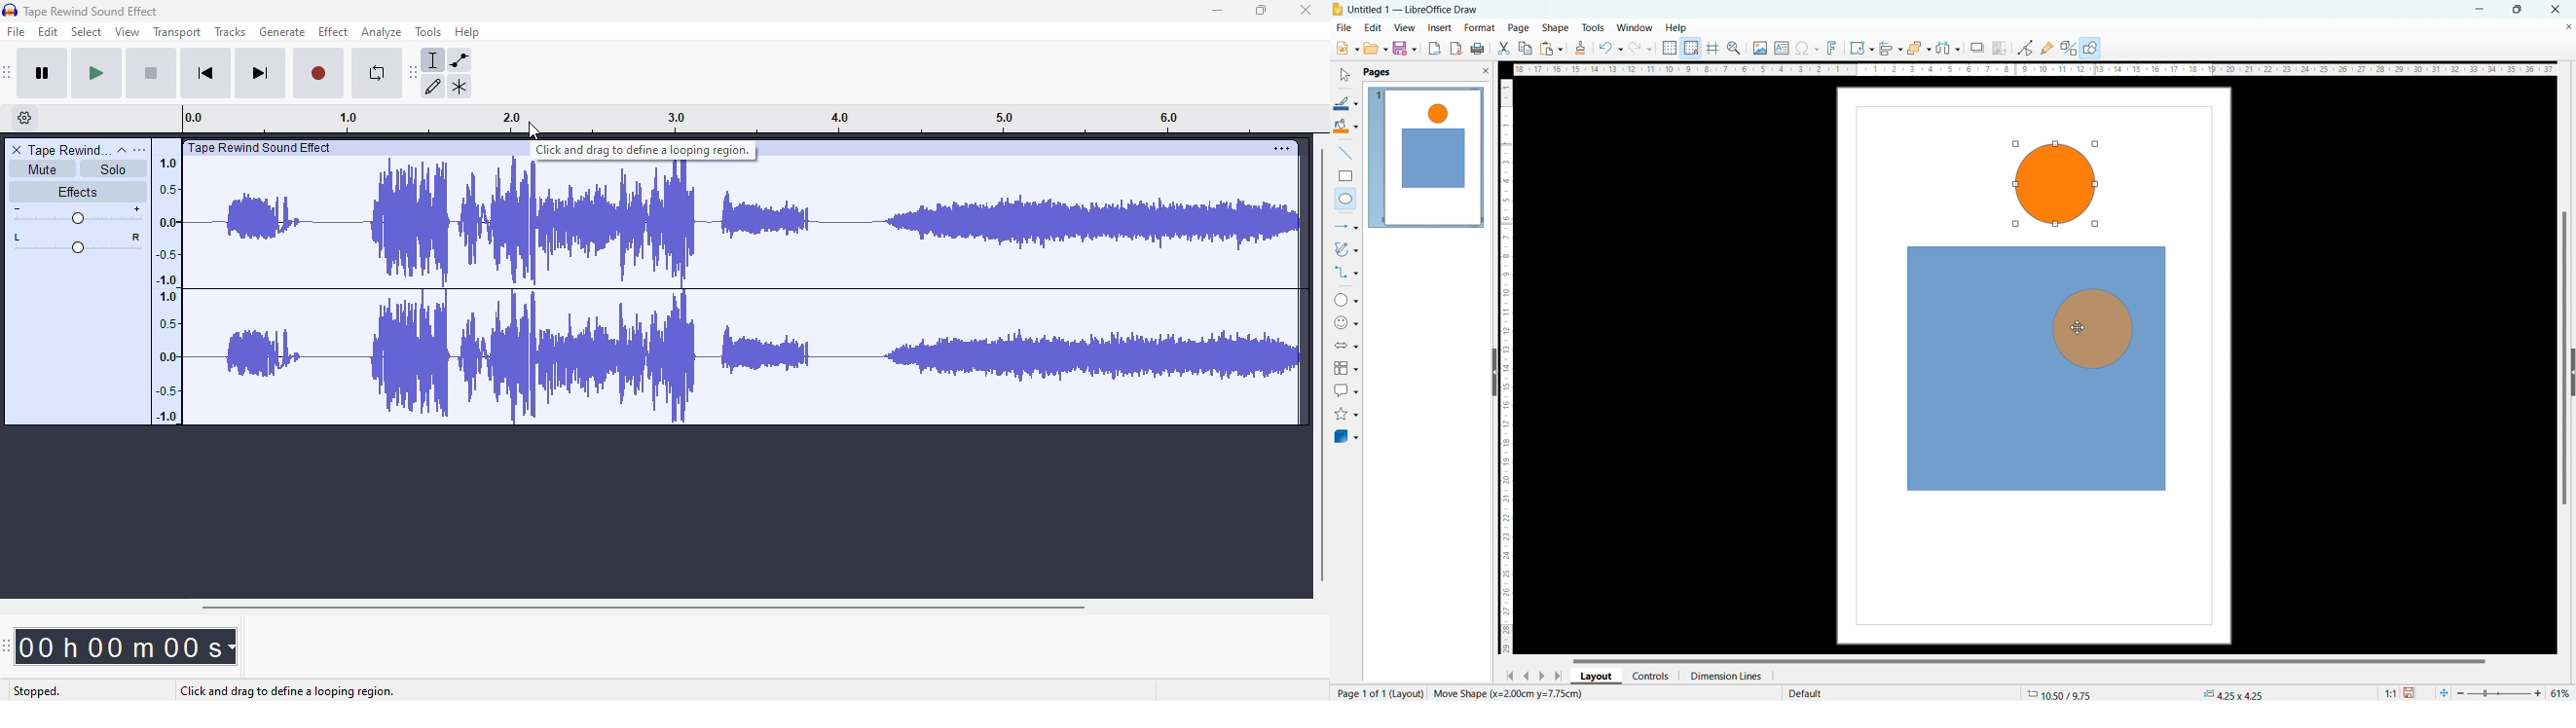  Describe the element at coordinates (1580, 49) in the screenshot. I see `clone formatting` at that location.